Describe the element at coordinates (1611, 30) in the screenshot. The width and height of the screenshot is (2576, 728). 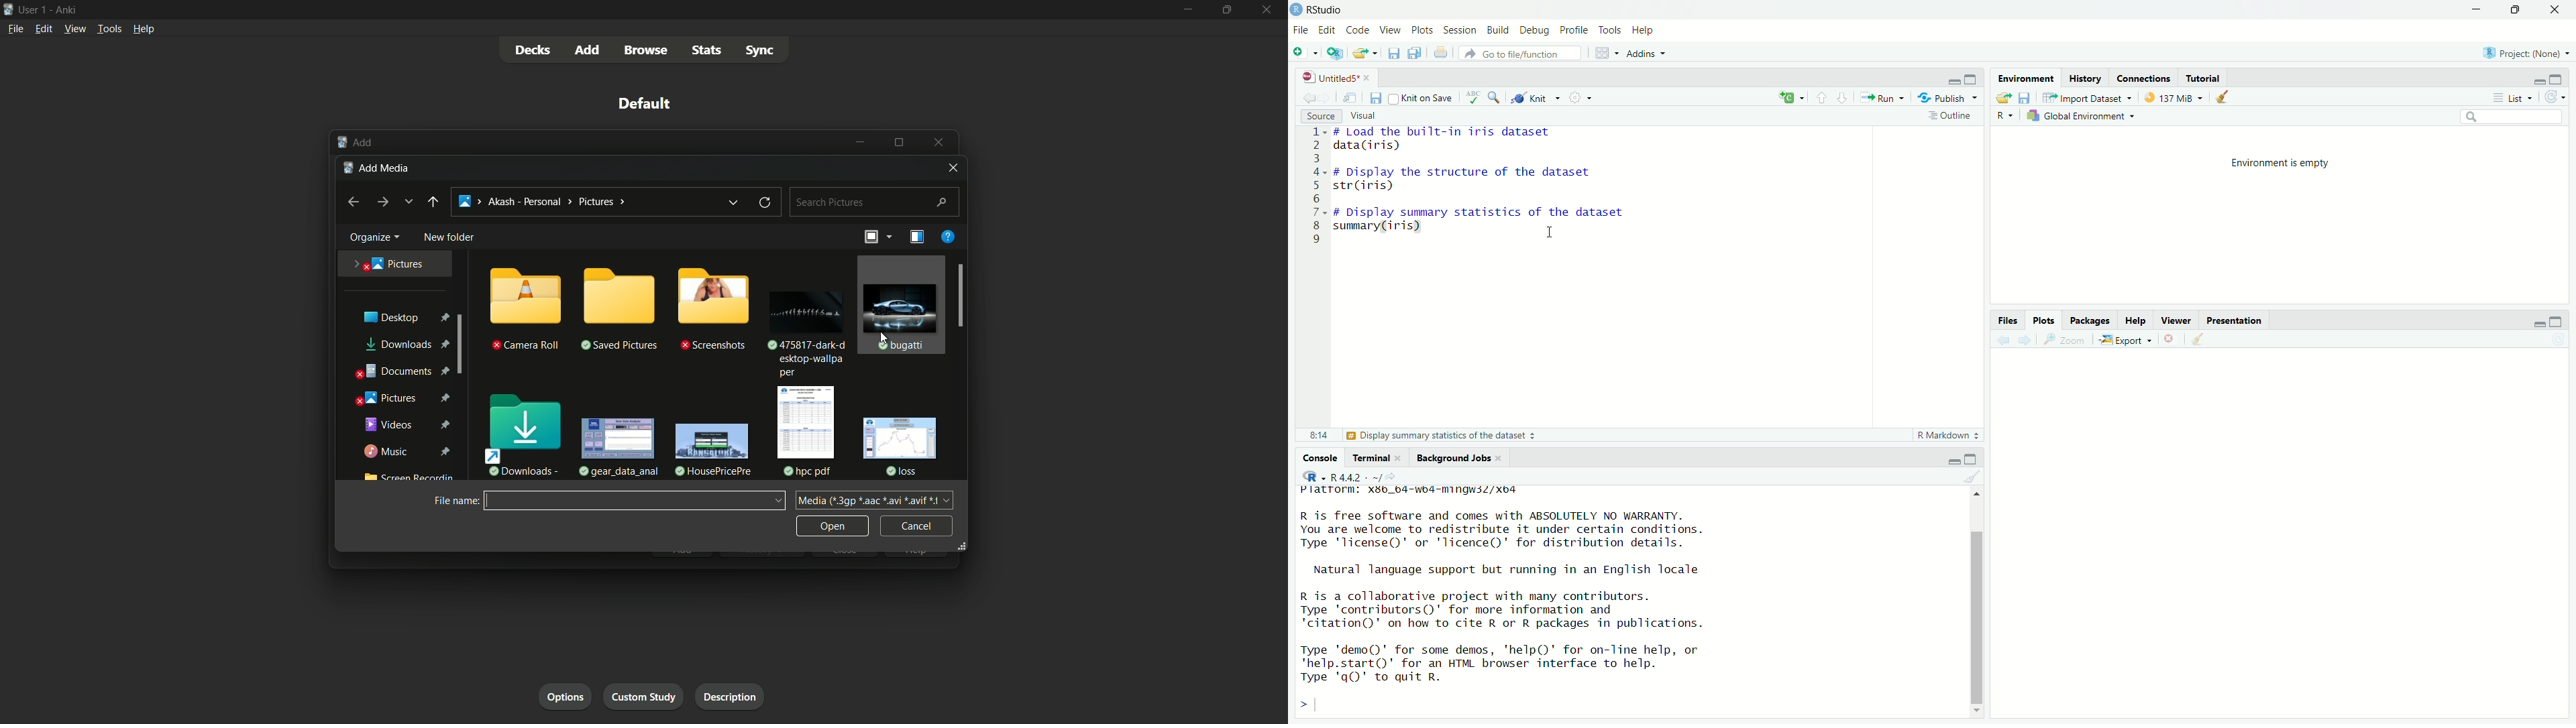
I see `Tools` at that location.